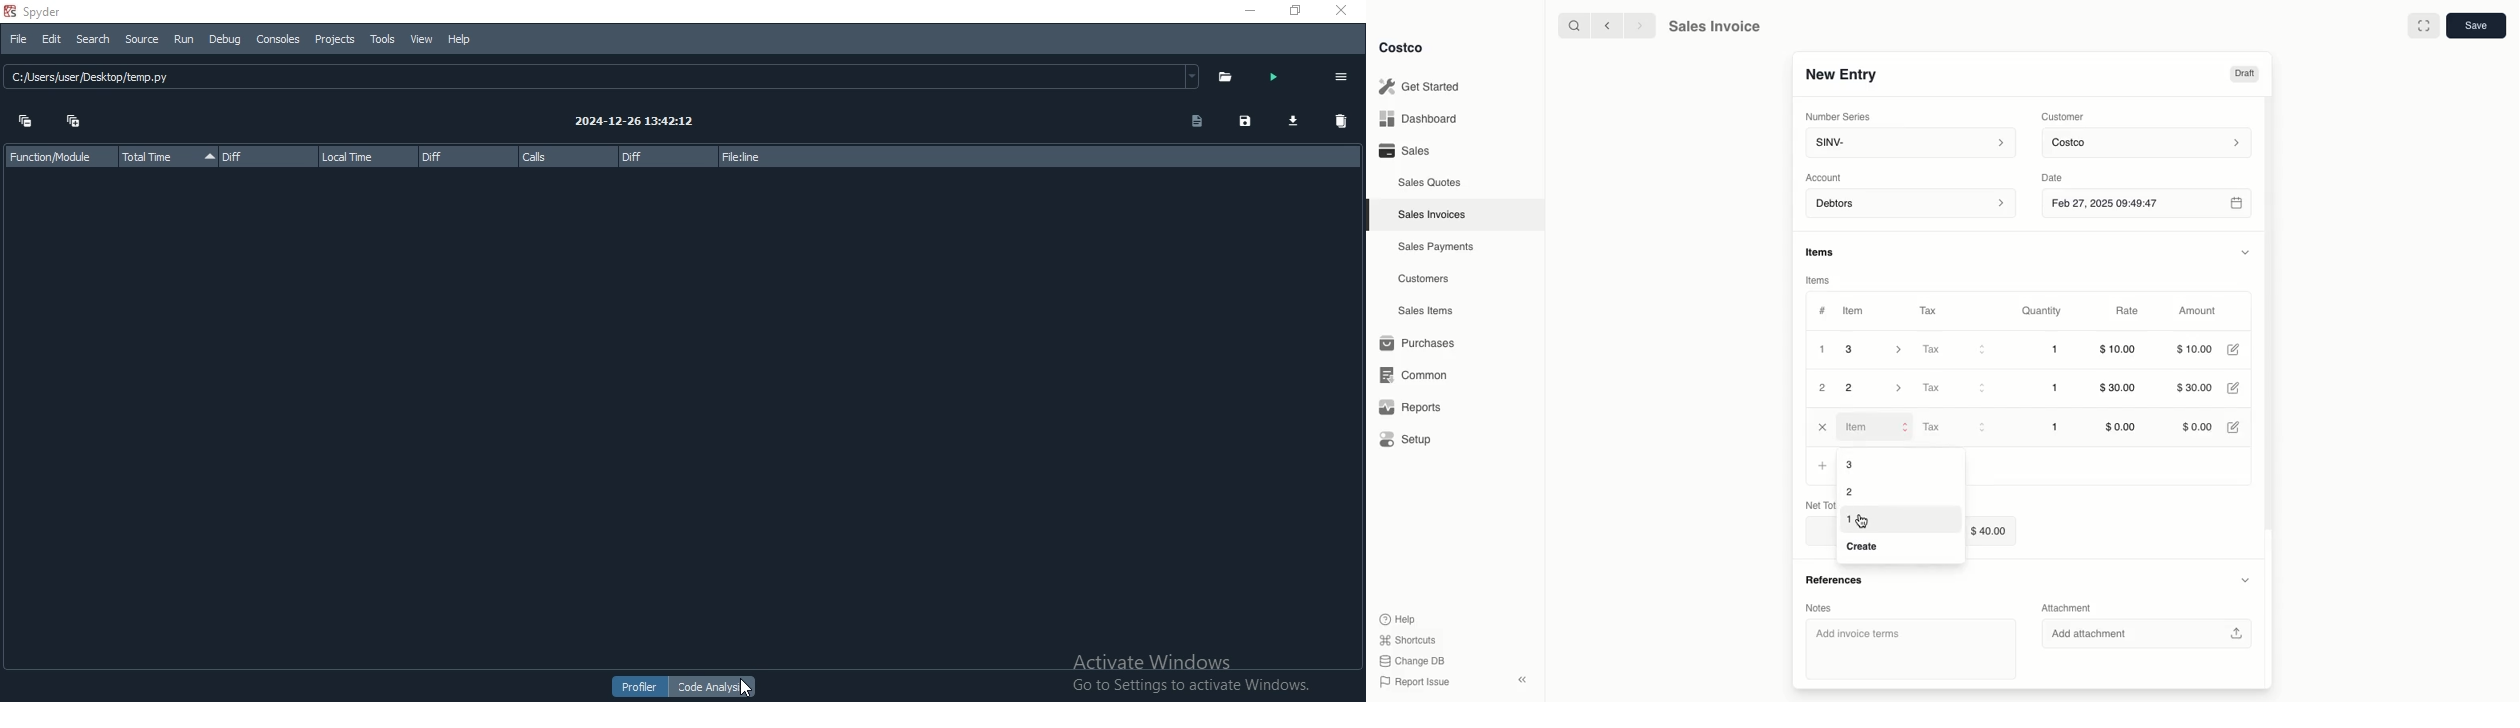 Image resolution: width=2520 pixels, height=728 pixels. What do you see at coordinates (2057, 351) in the screenshot?
I see `1` at bounding box center [2057, 351].